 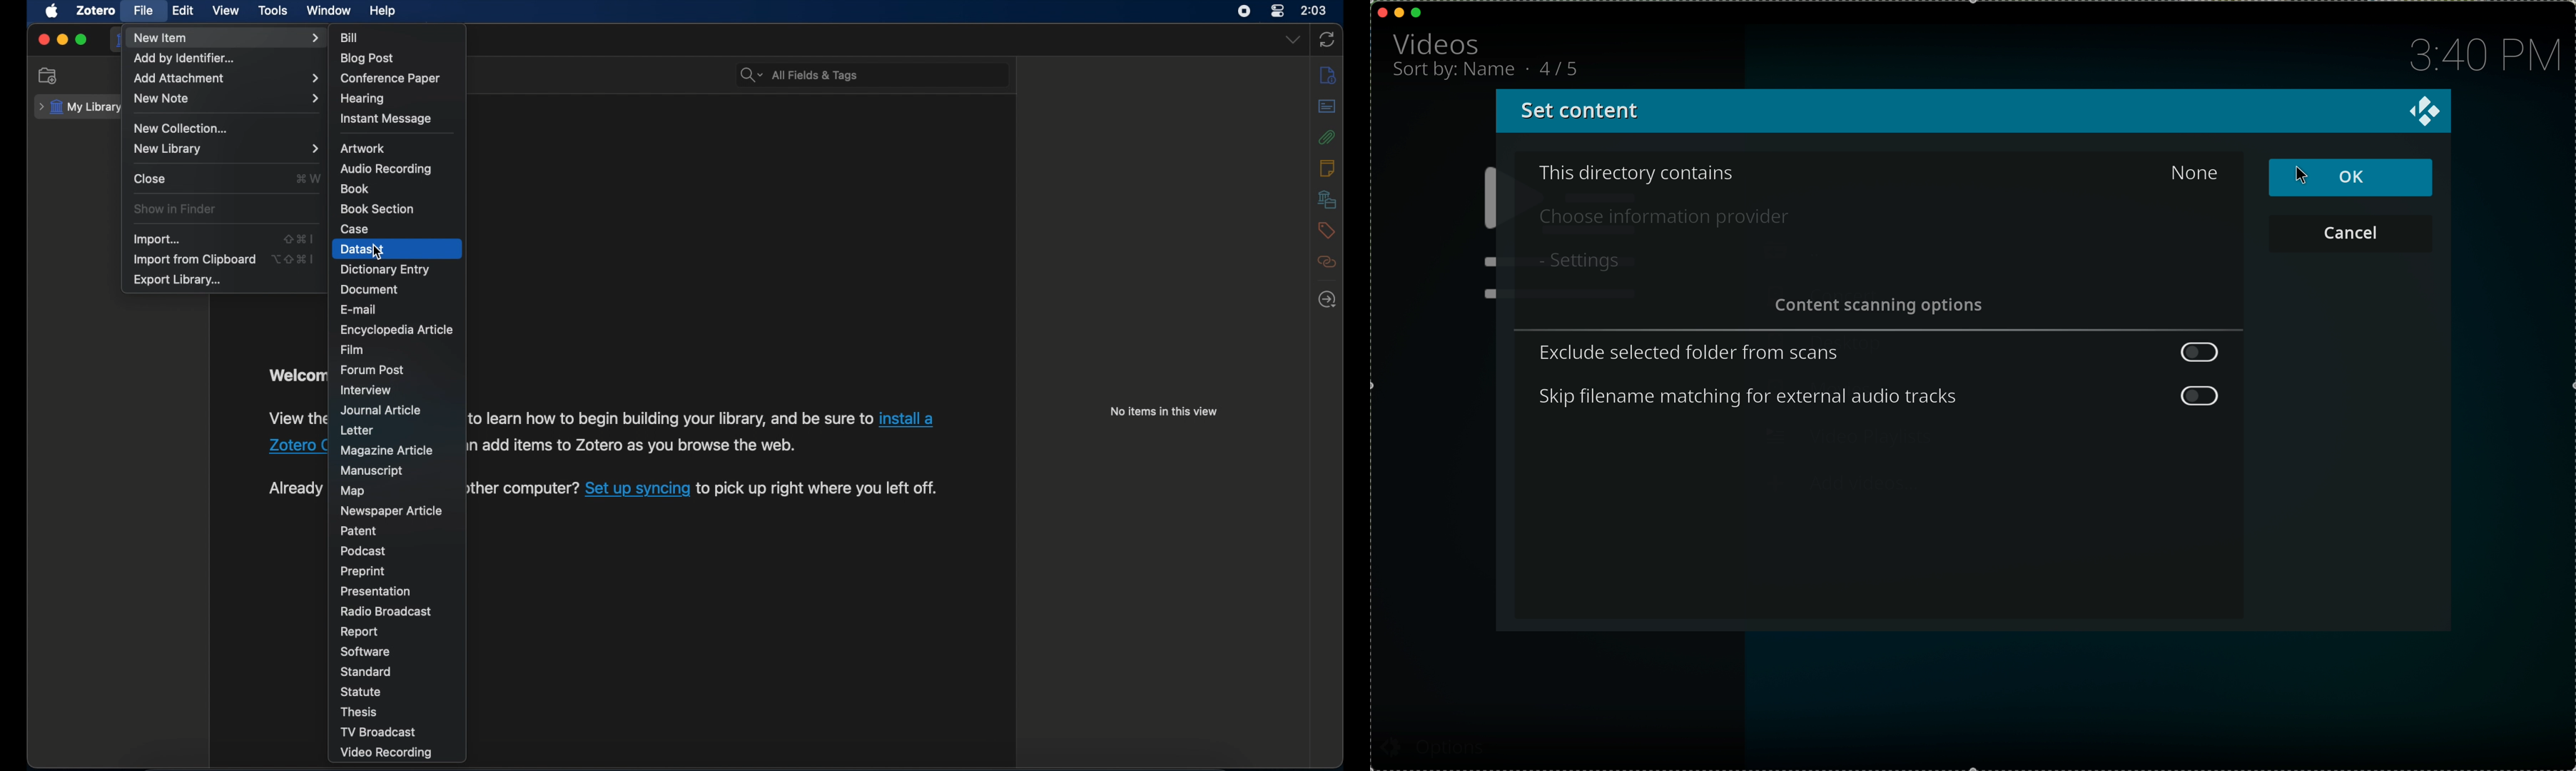 I want to click on import from clipboard, so click(x=194, y=260).